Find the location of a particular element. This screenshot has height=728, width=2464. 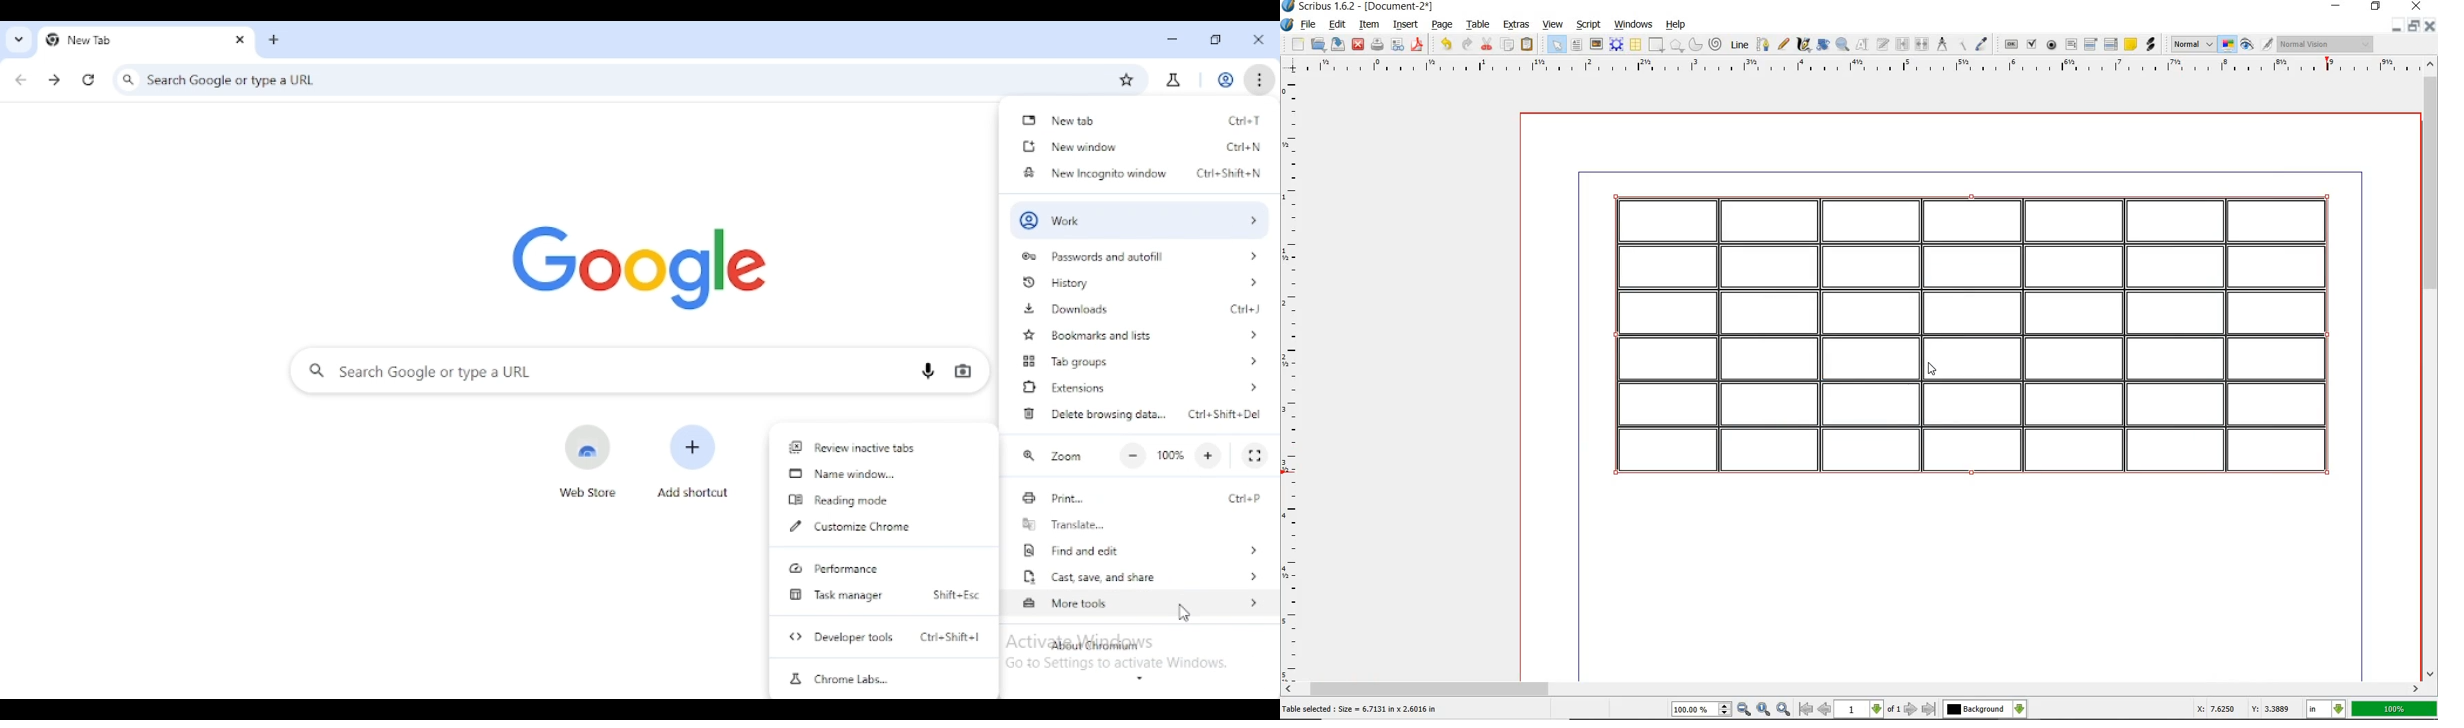

translate is located at coordinates (1067, 524).